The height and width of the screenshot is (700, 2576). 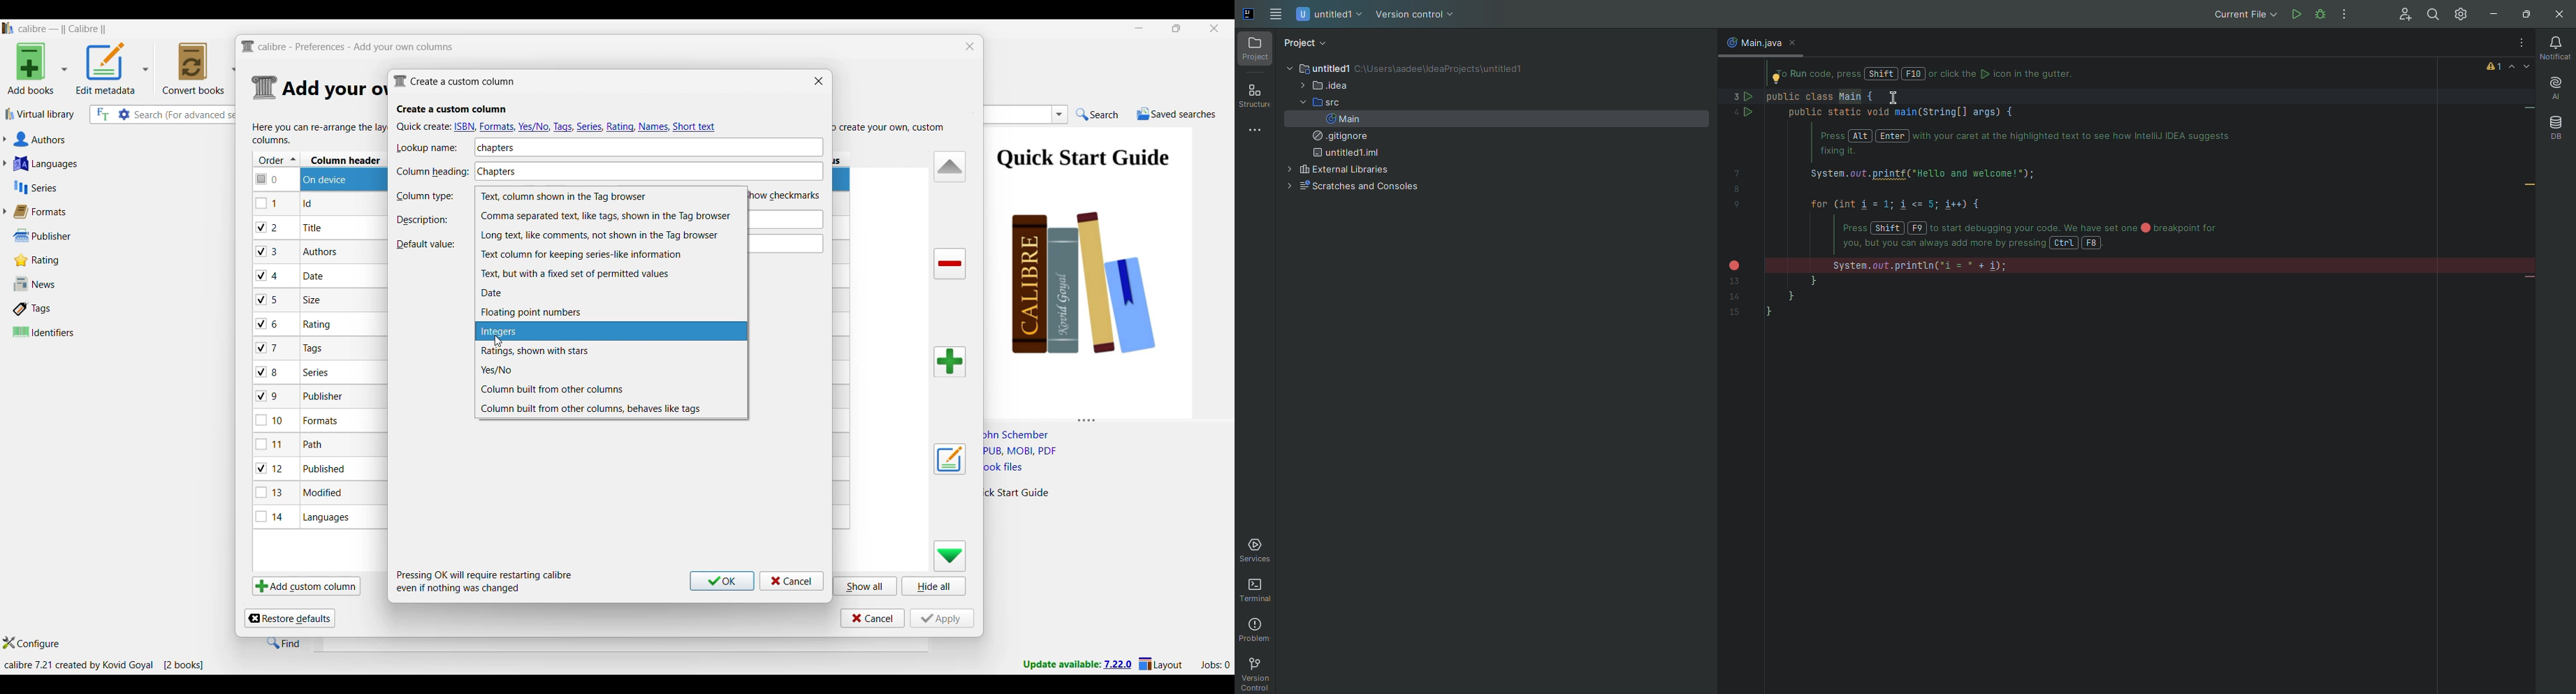 I want to click on Search the full text of all books, so click(x=102, y=114).